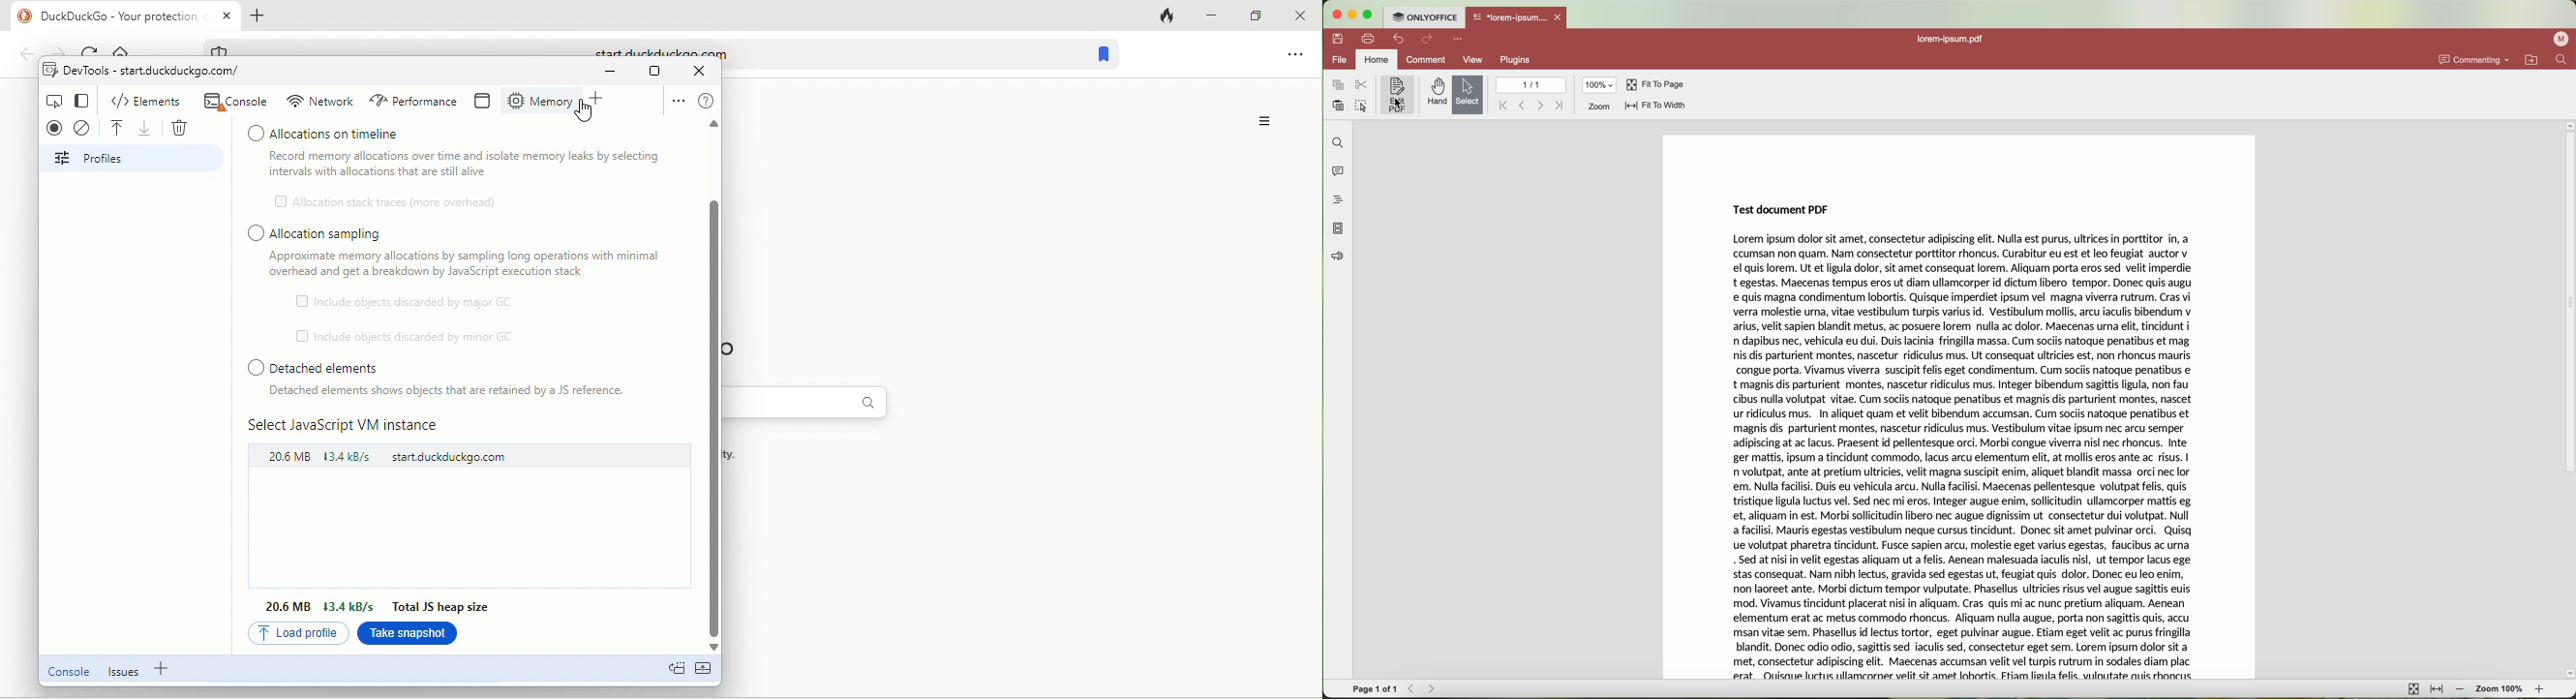 This screenshot has width=2576, height=700. I want to click on upload, so click(120, 125).